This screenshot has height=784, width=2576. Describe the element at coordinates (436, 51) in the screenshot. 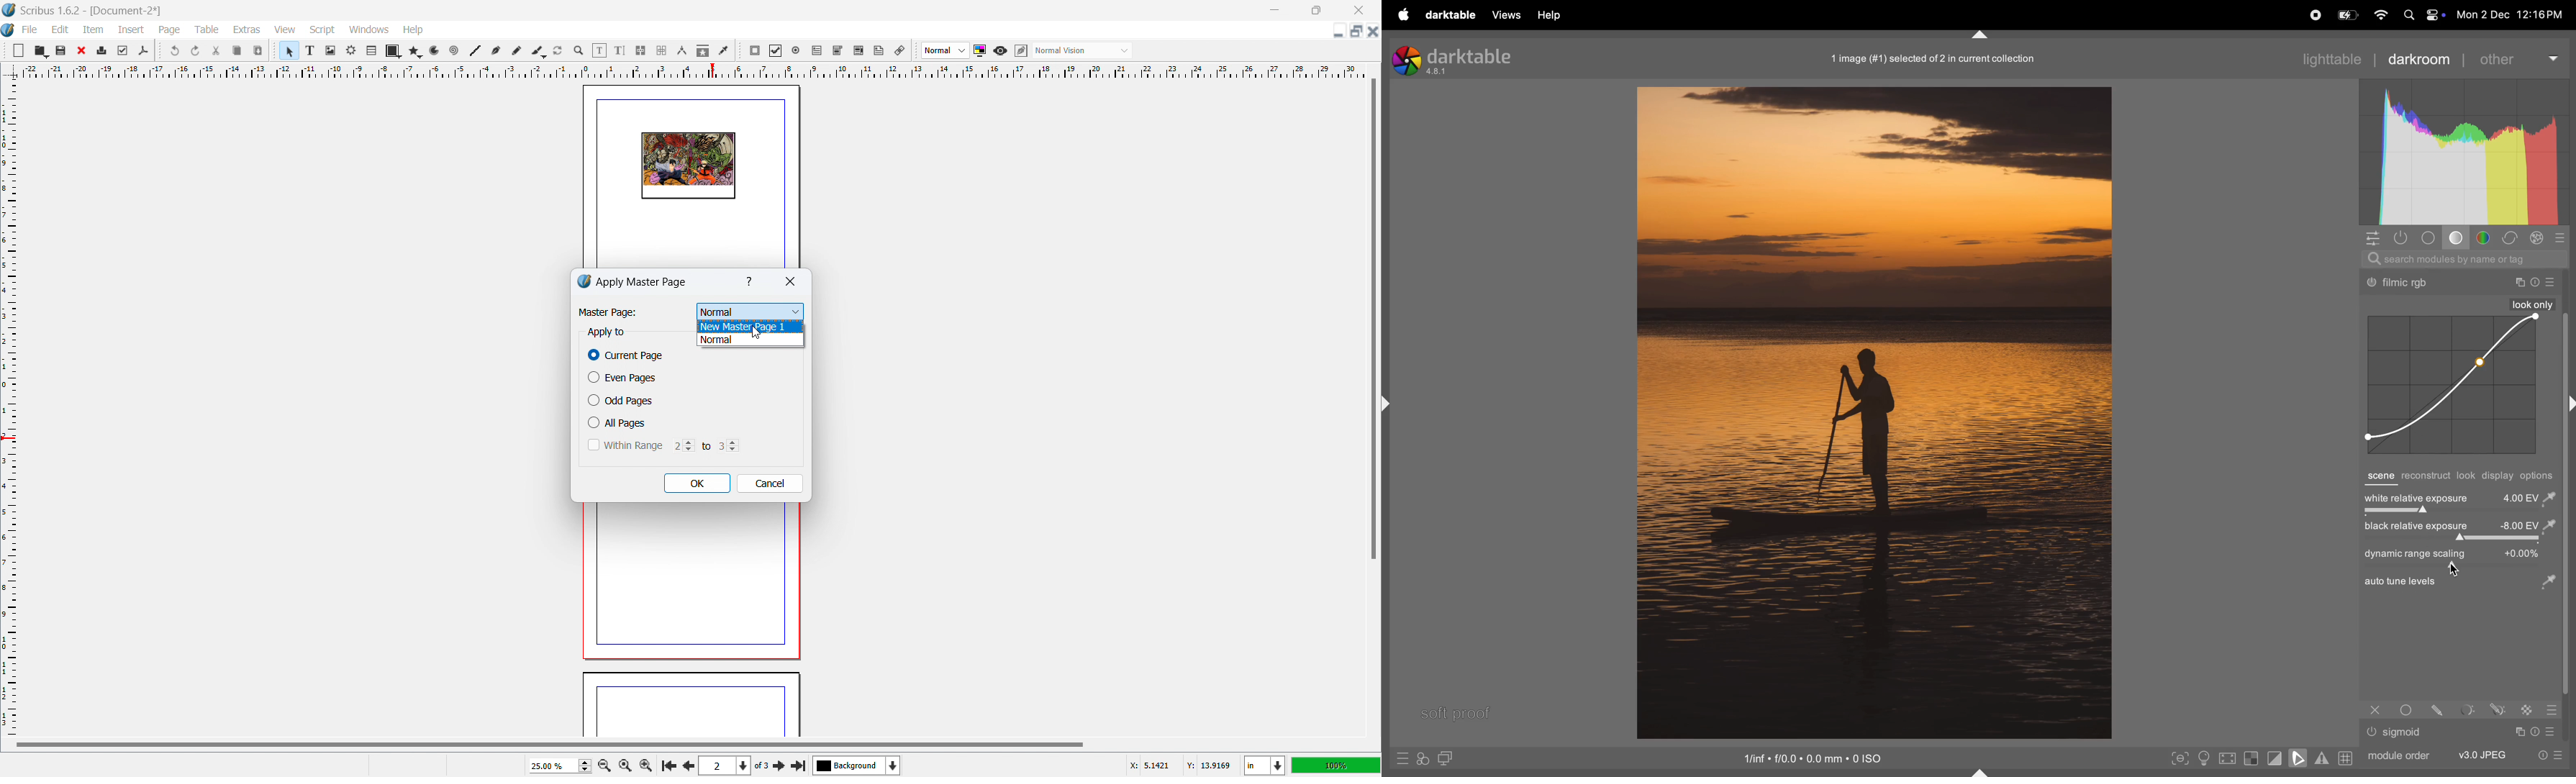

I see `curves` at that location.